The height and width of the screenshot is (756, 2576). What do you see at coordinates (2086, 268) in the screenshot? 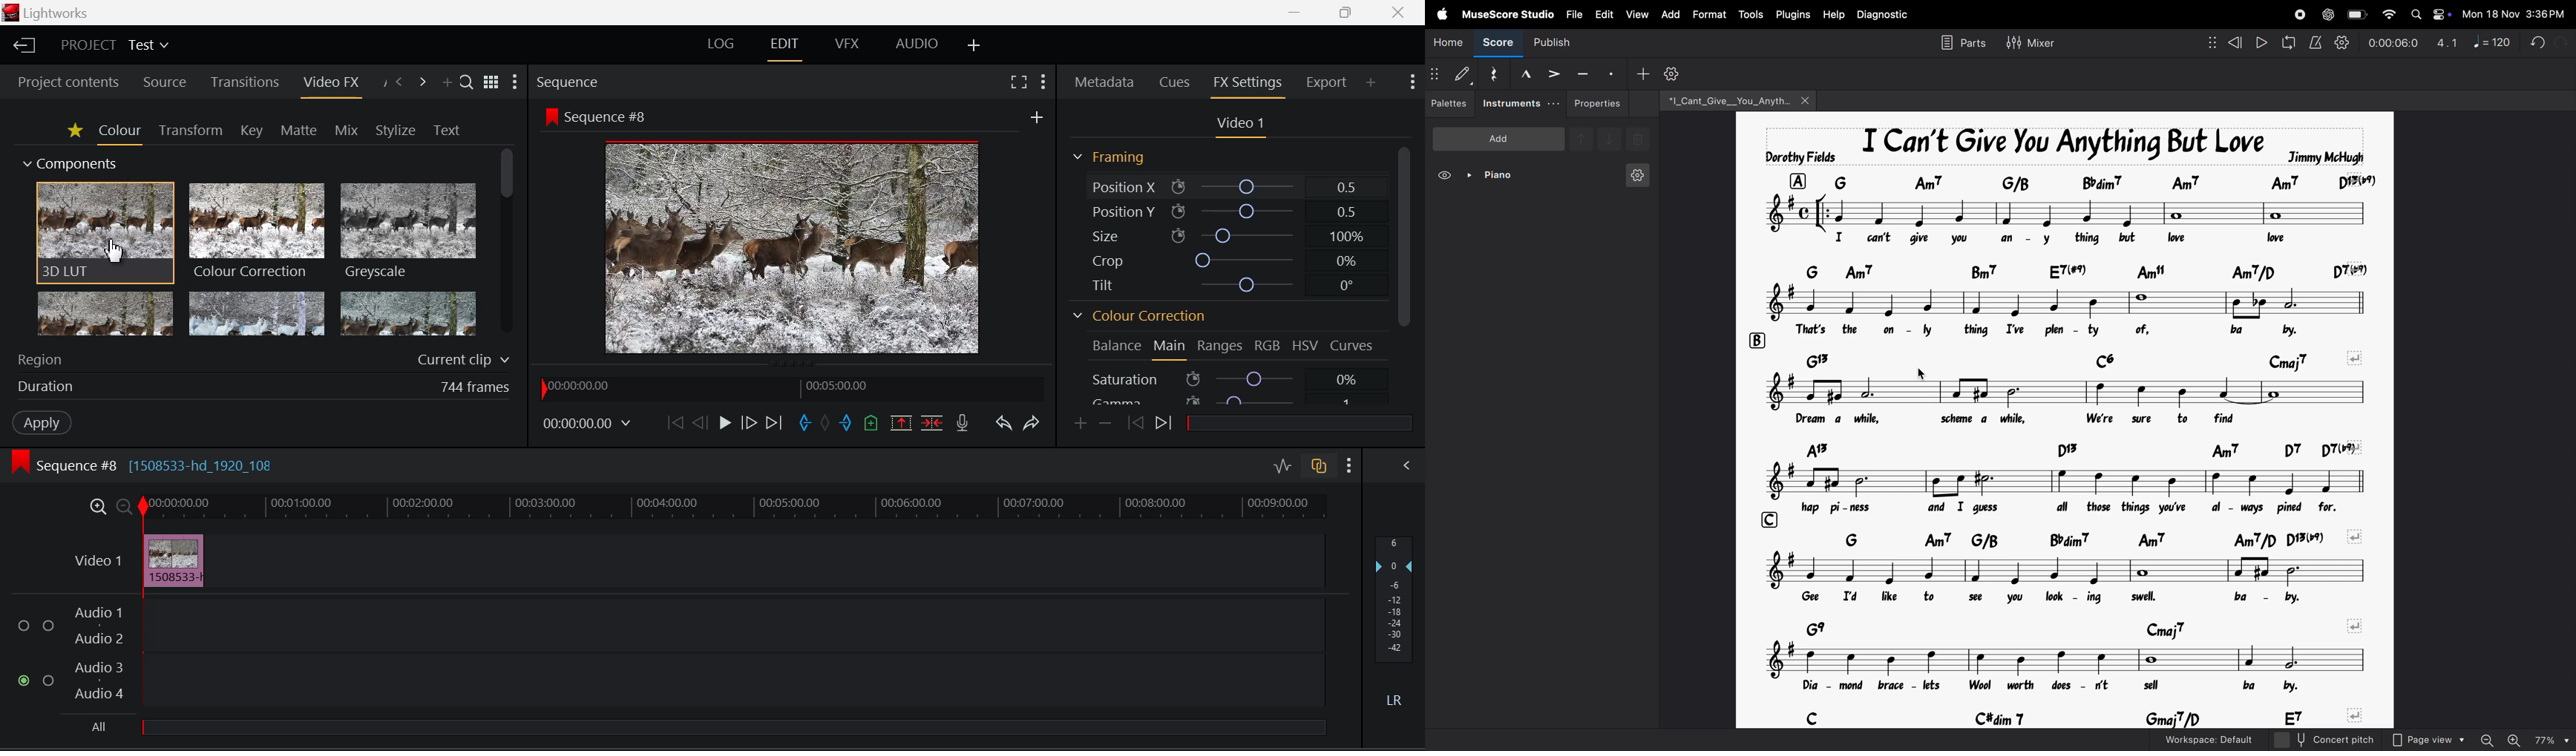
I see `chord symbols` at bounding box center [2086, 268].